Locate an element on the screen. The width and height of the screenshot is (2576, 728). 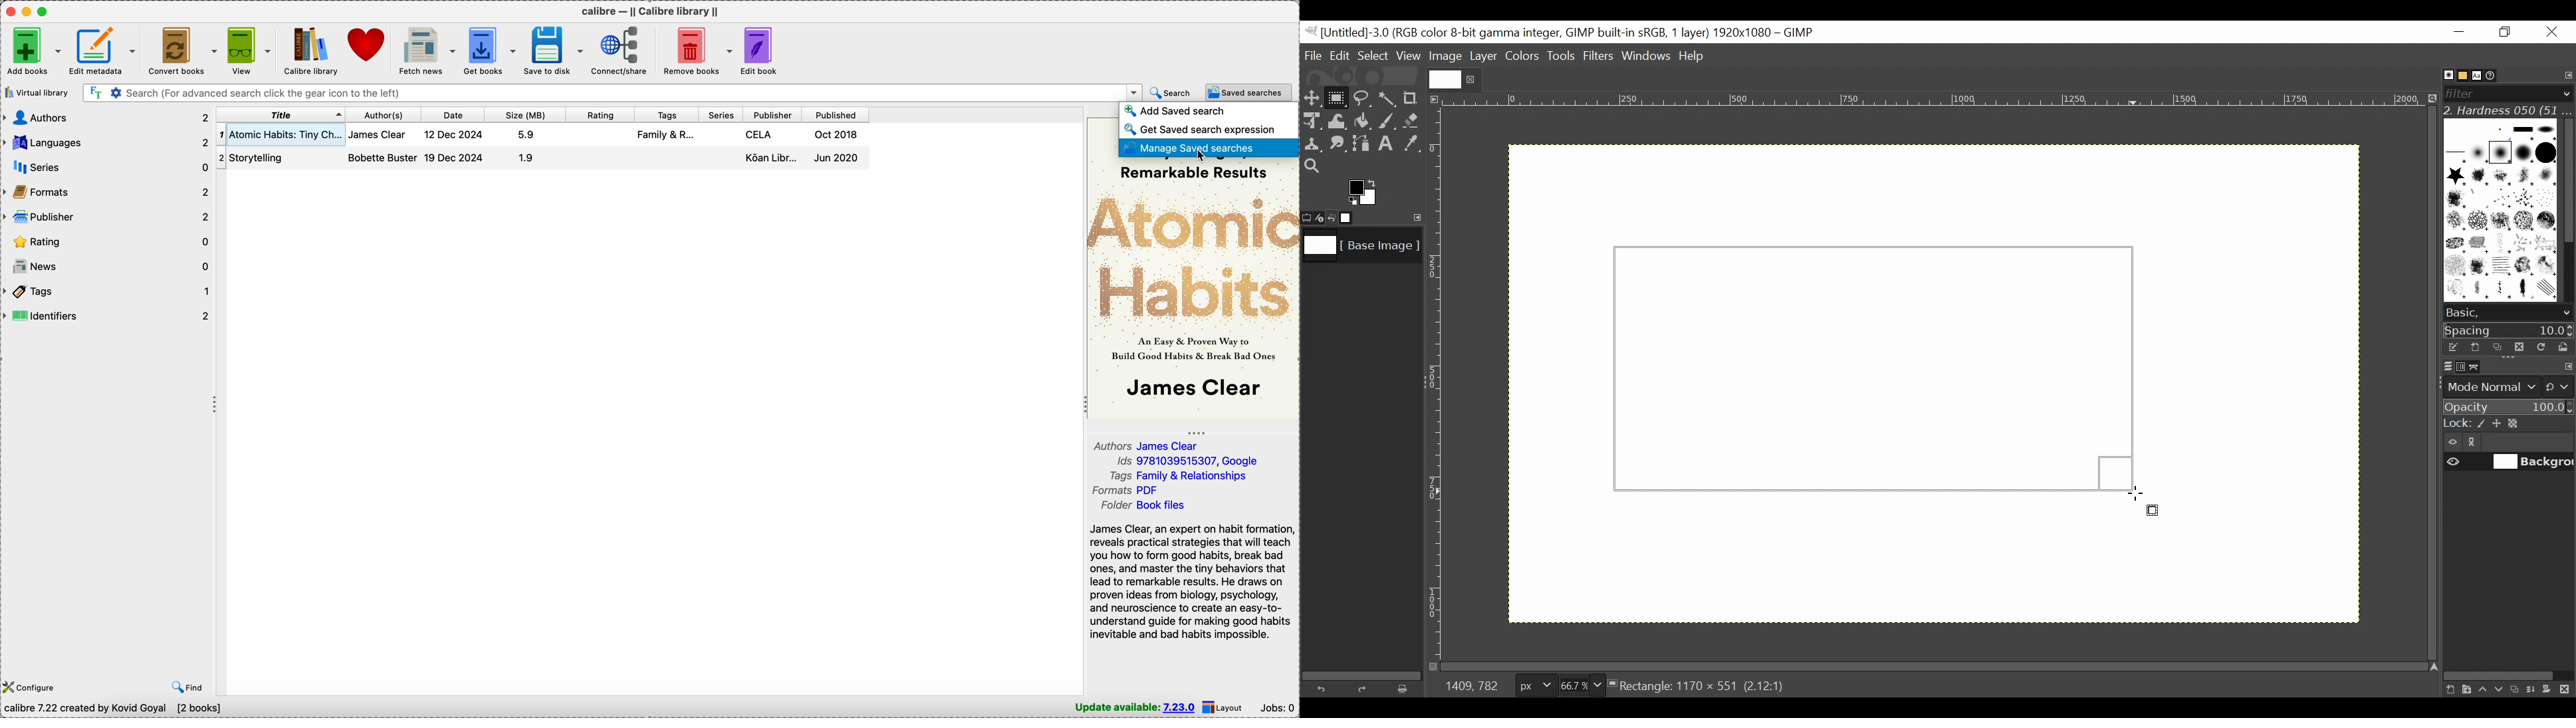
Document History is located at coordinates (2496, 74).